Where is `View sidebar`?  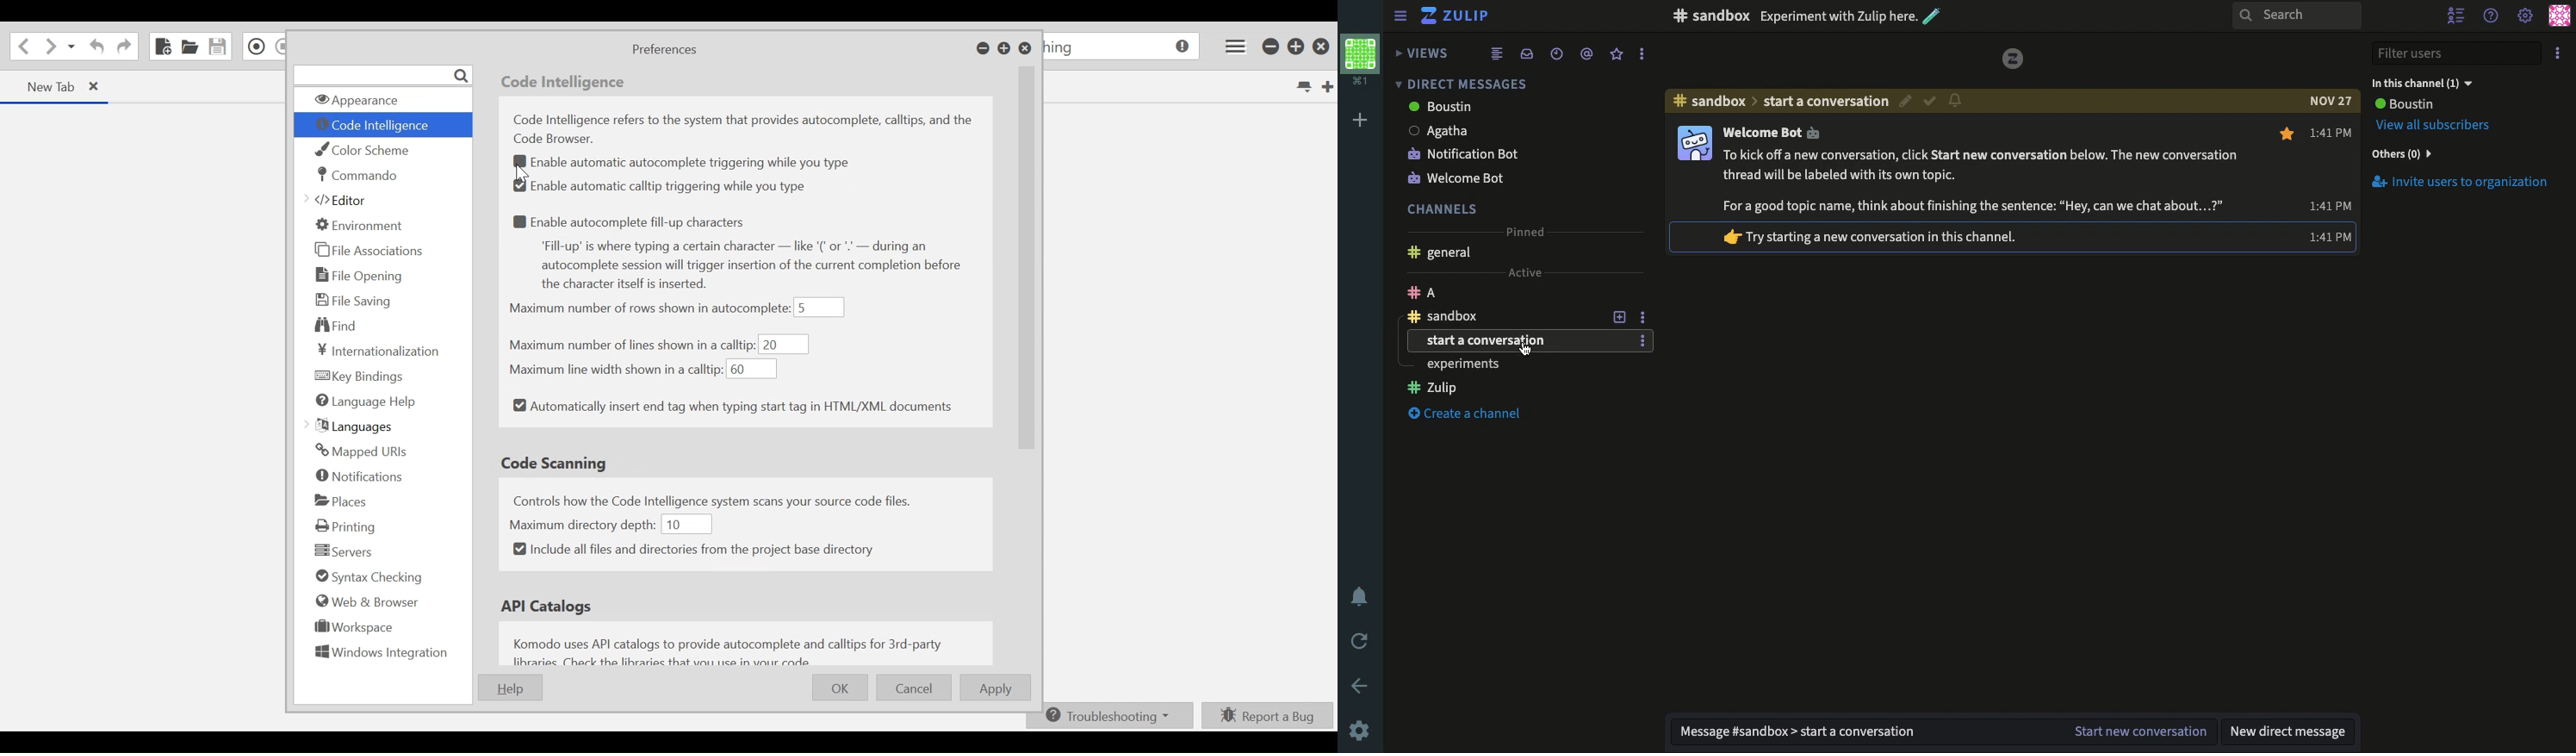 View sidebar is located at coordinates (1401, 18).